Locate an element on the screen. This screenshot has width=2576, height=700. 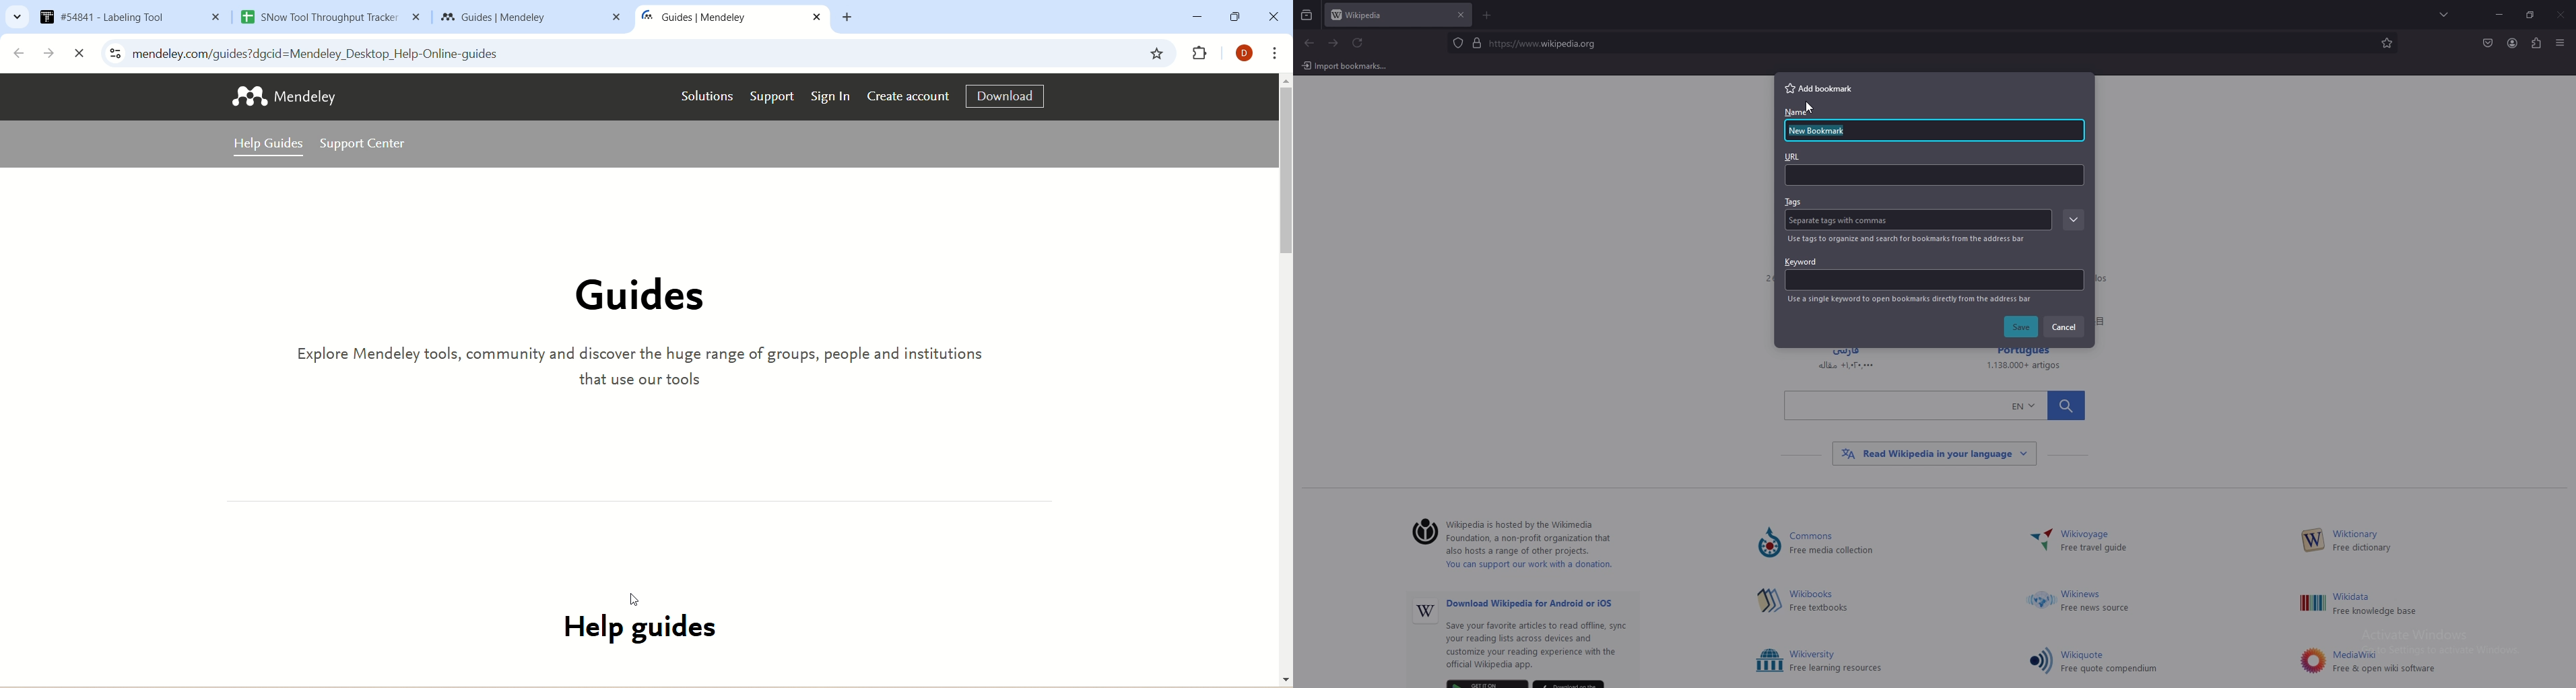
help guides is located at coordinates (636, 635).